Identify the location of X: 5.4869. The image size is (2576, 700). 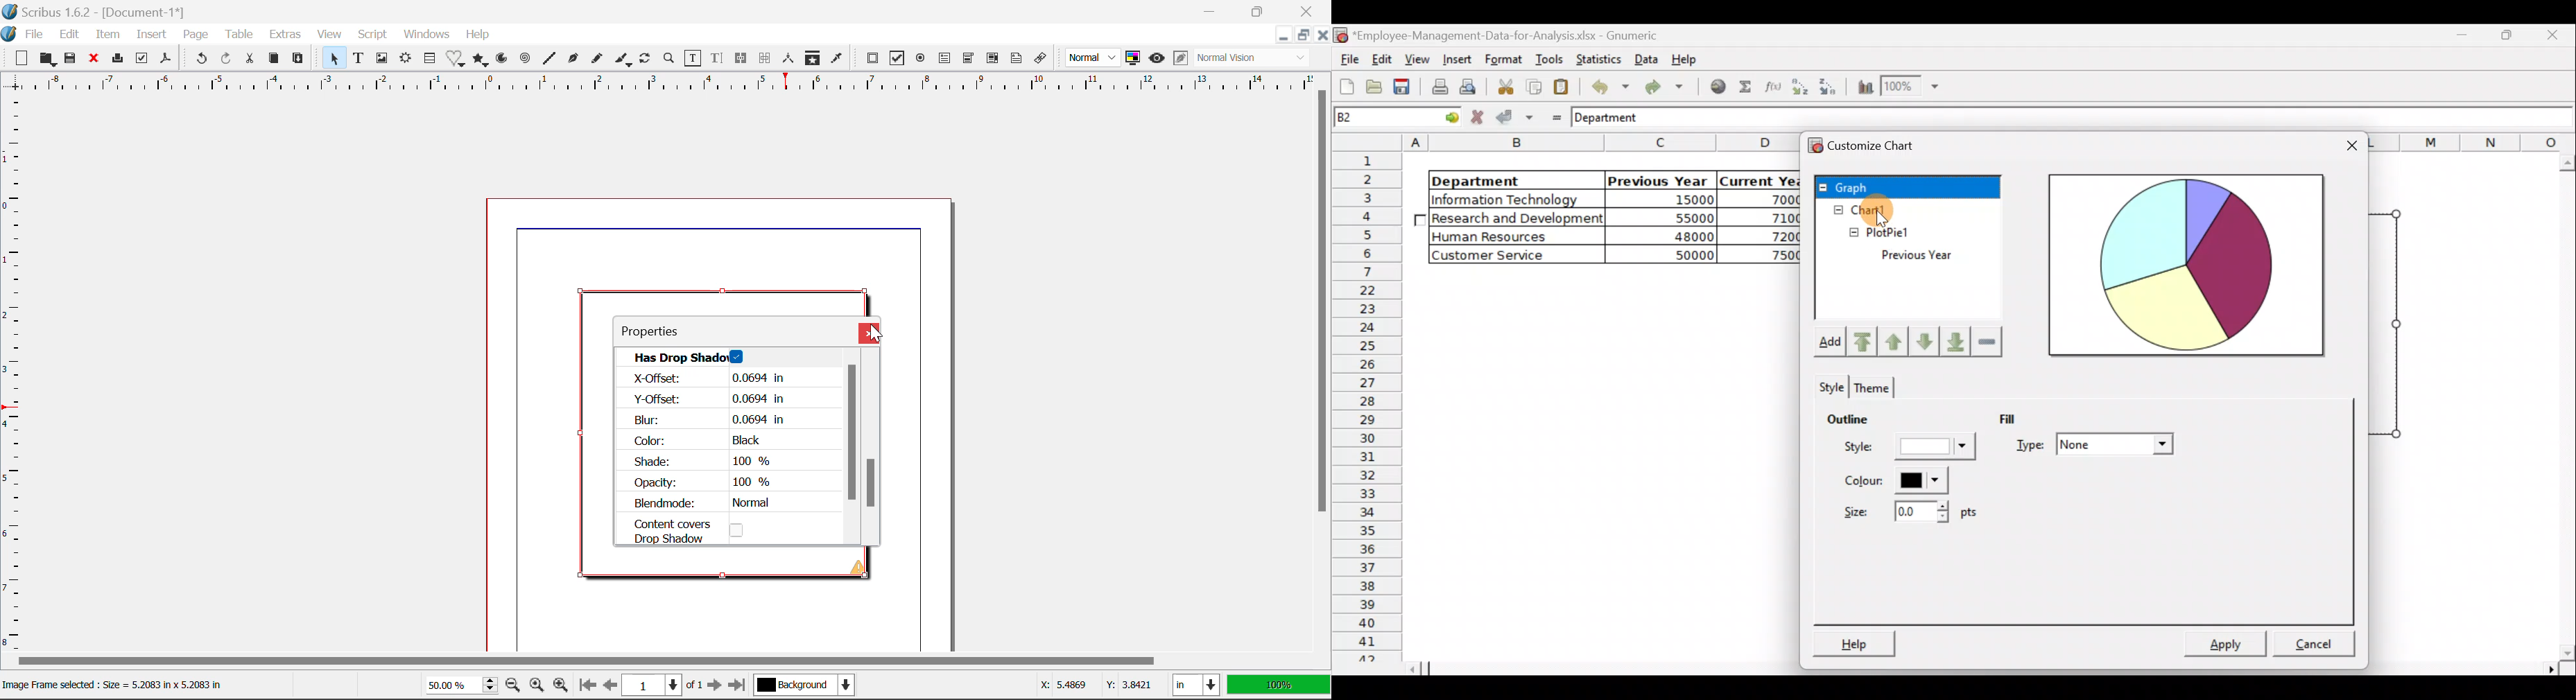
(1062, 684).